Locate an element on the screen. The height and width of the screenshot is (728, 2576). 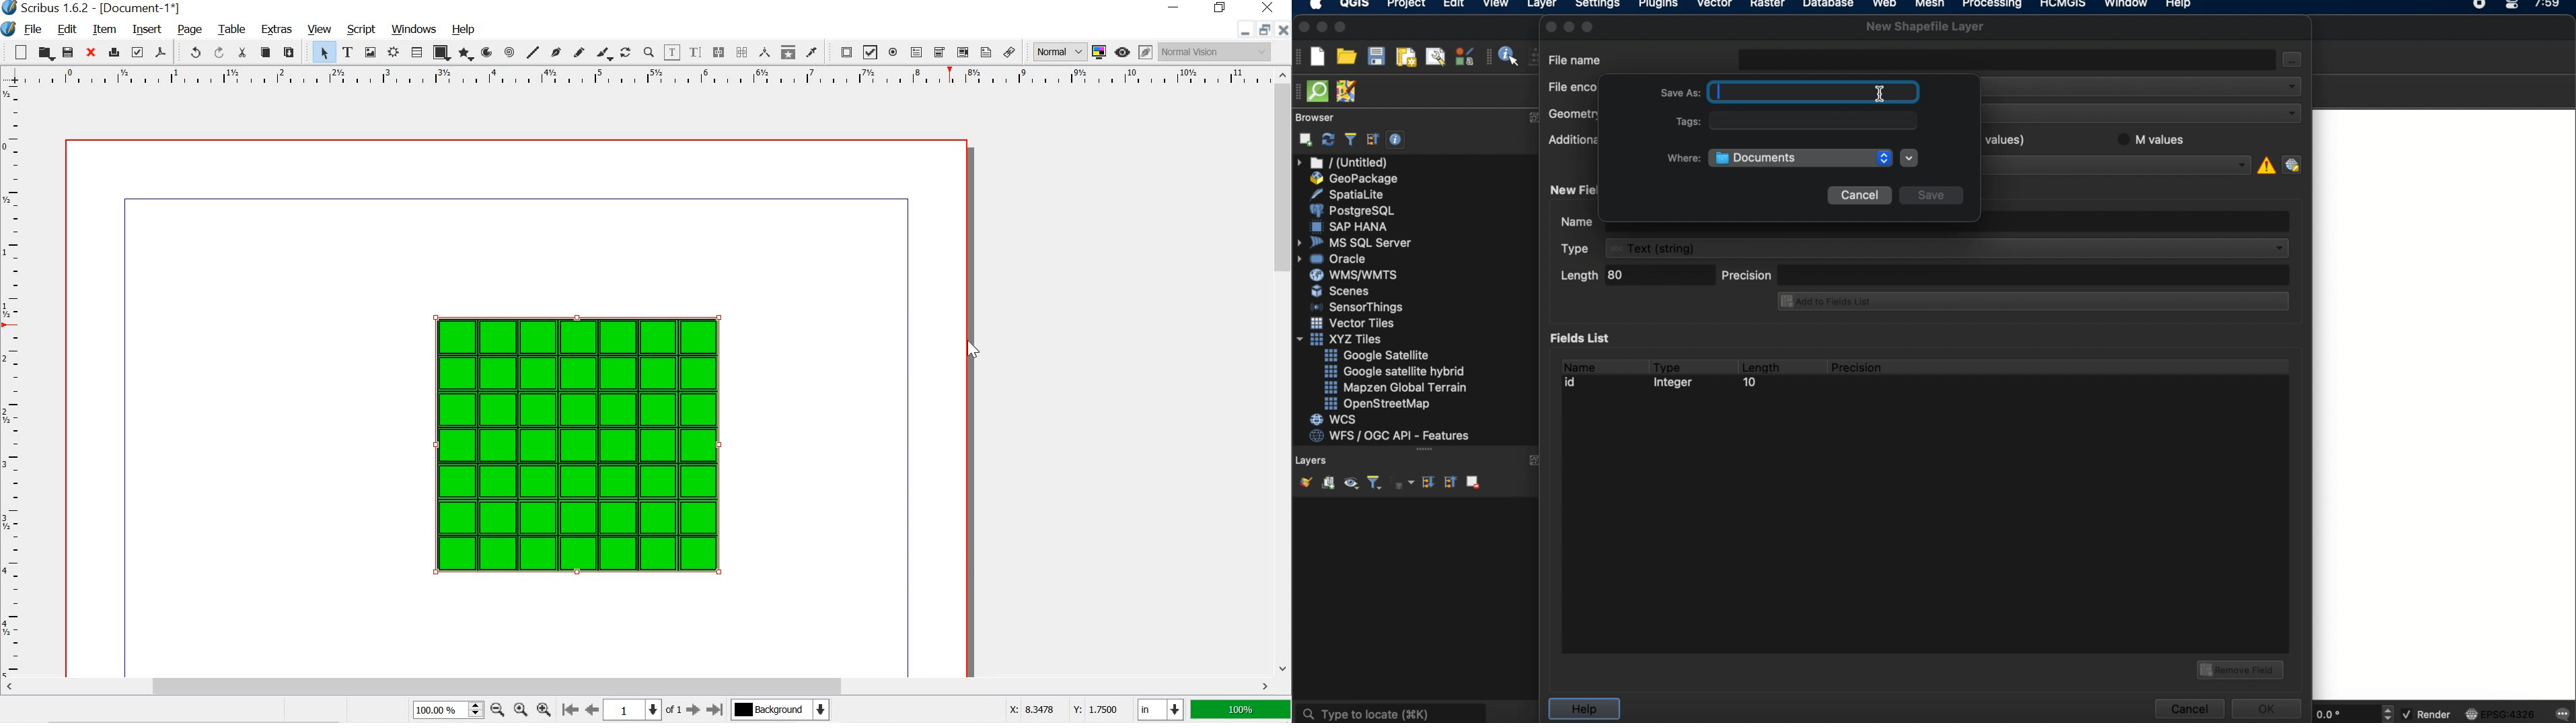
spatiallite is located at coordinates (1350, 194).